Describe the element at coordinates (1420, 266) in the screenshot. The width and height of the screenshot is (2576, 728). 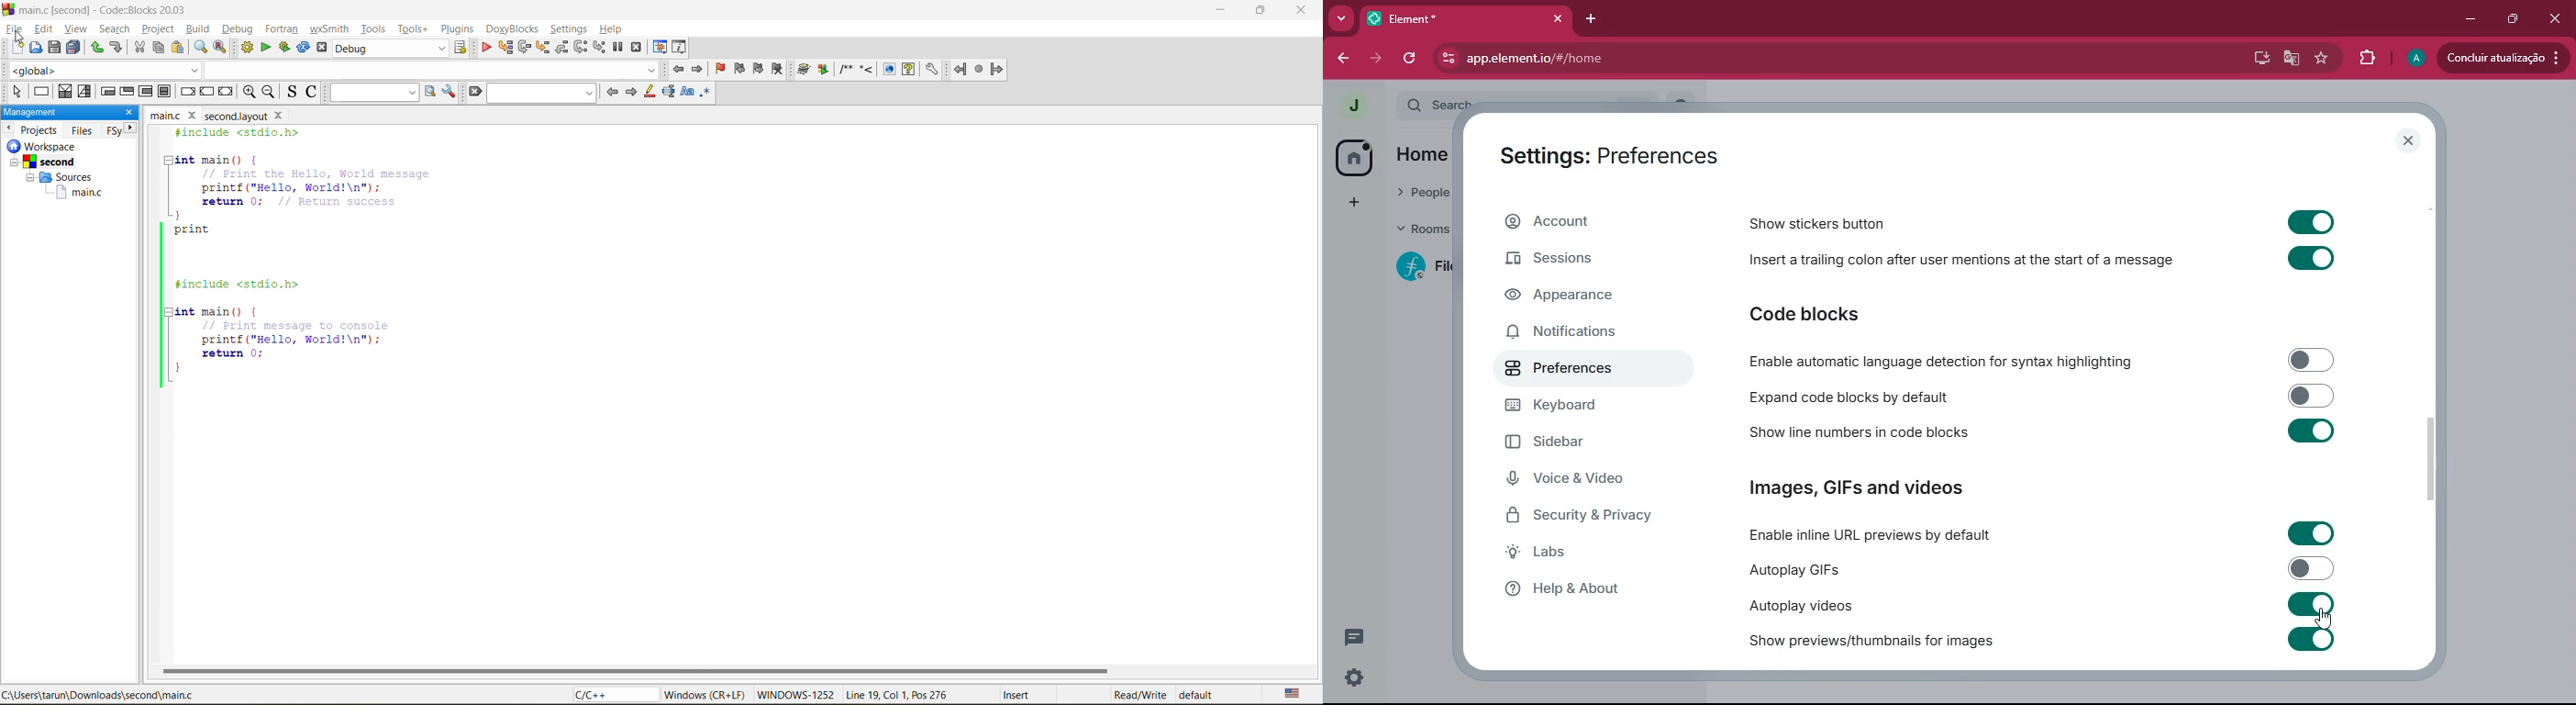
I see `room` at that location.